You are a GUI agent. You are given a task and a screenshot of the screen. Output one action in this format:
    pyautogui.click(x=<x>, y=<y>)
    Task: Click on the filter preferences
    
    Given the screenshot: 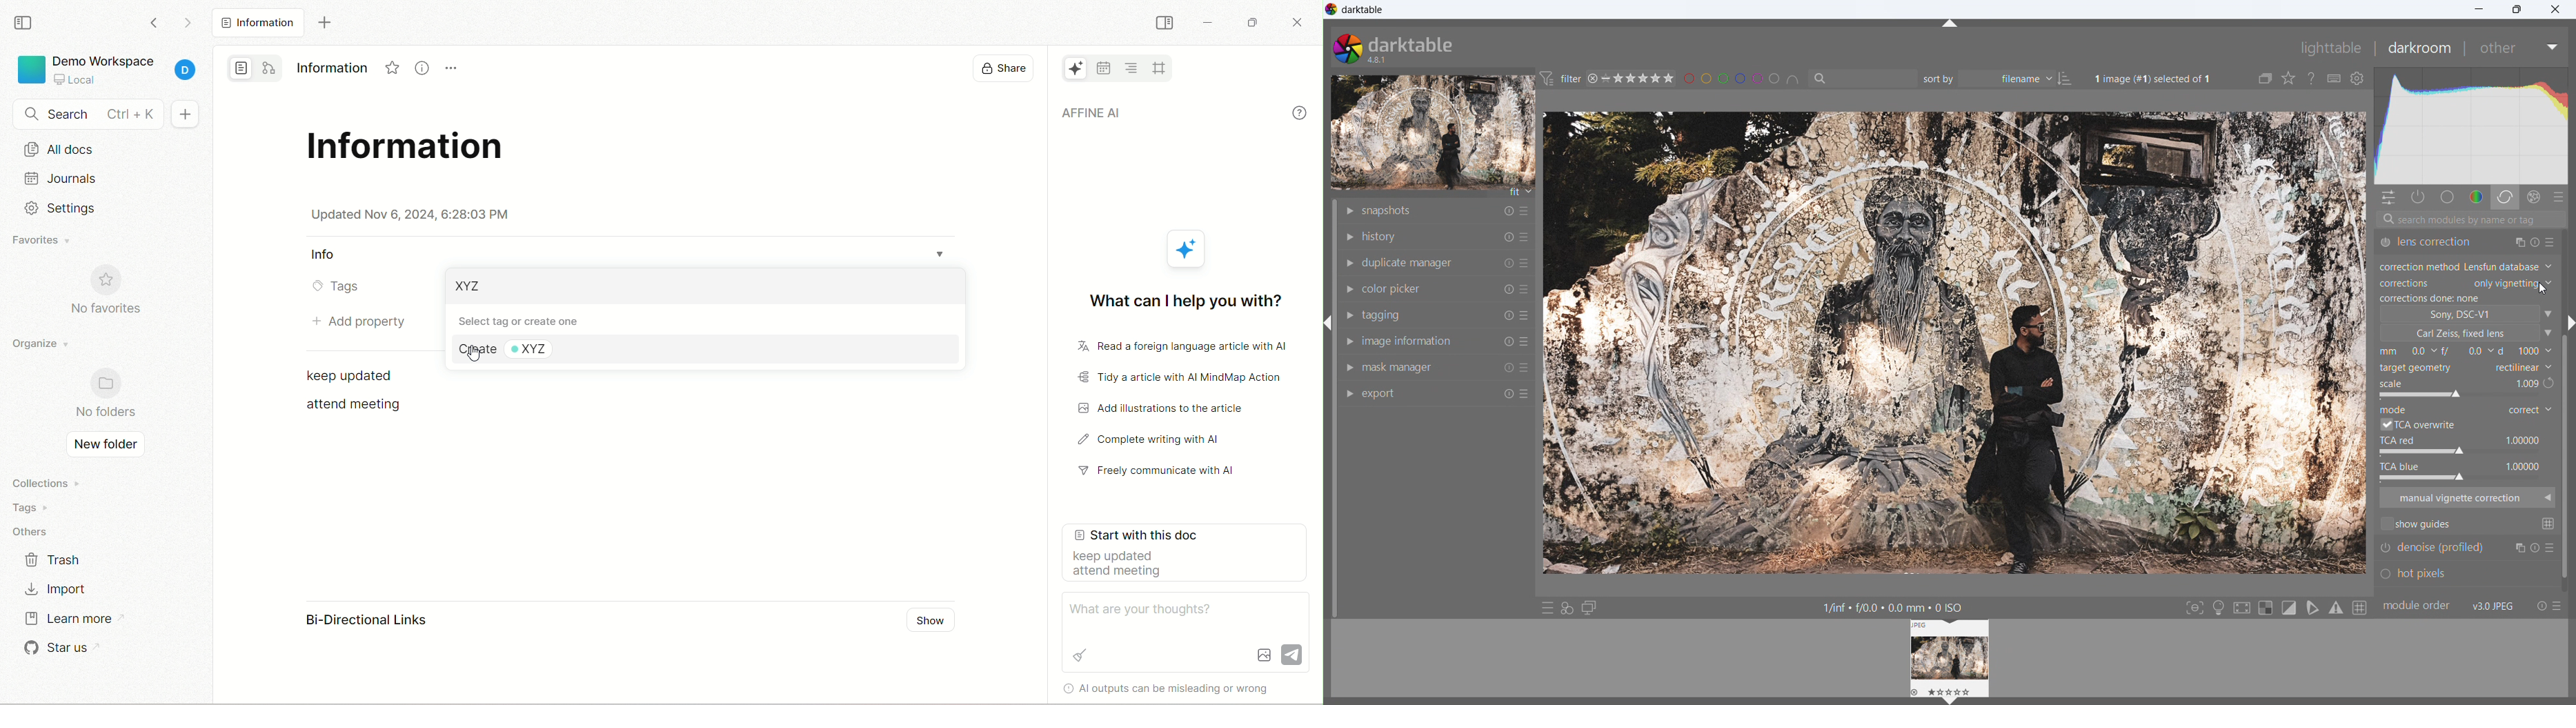 What is the action you would take?
    pyautogui.click(x=1561, y=79)
    